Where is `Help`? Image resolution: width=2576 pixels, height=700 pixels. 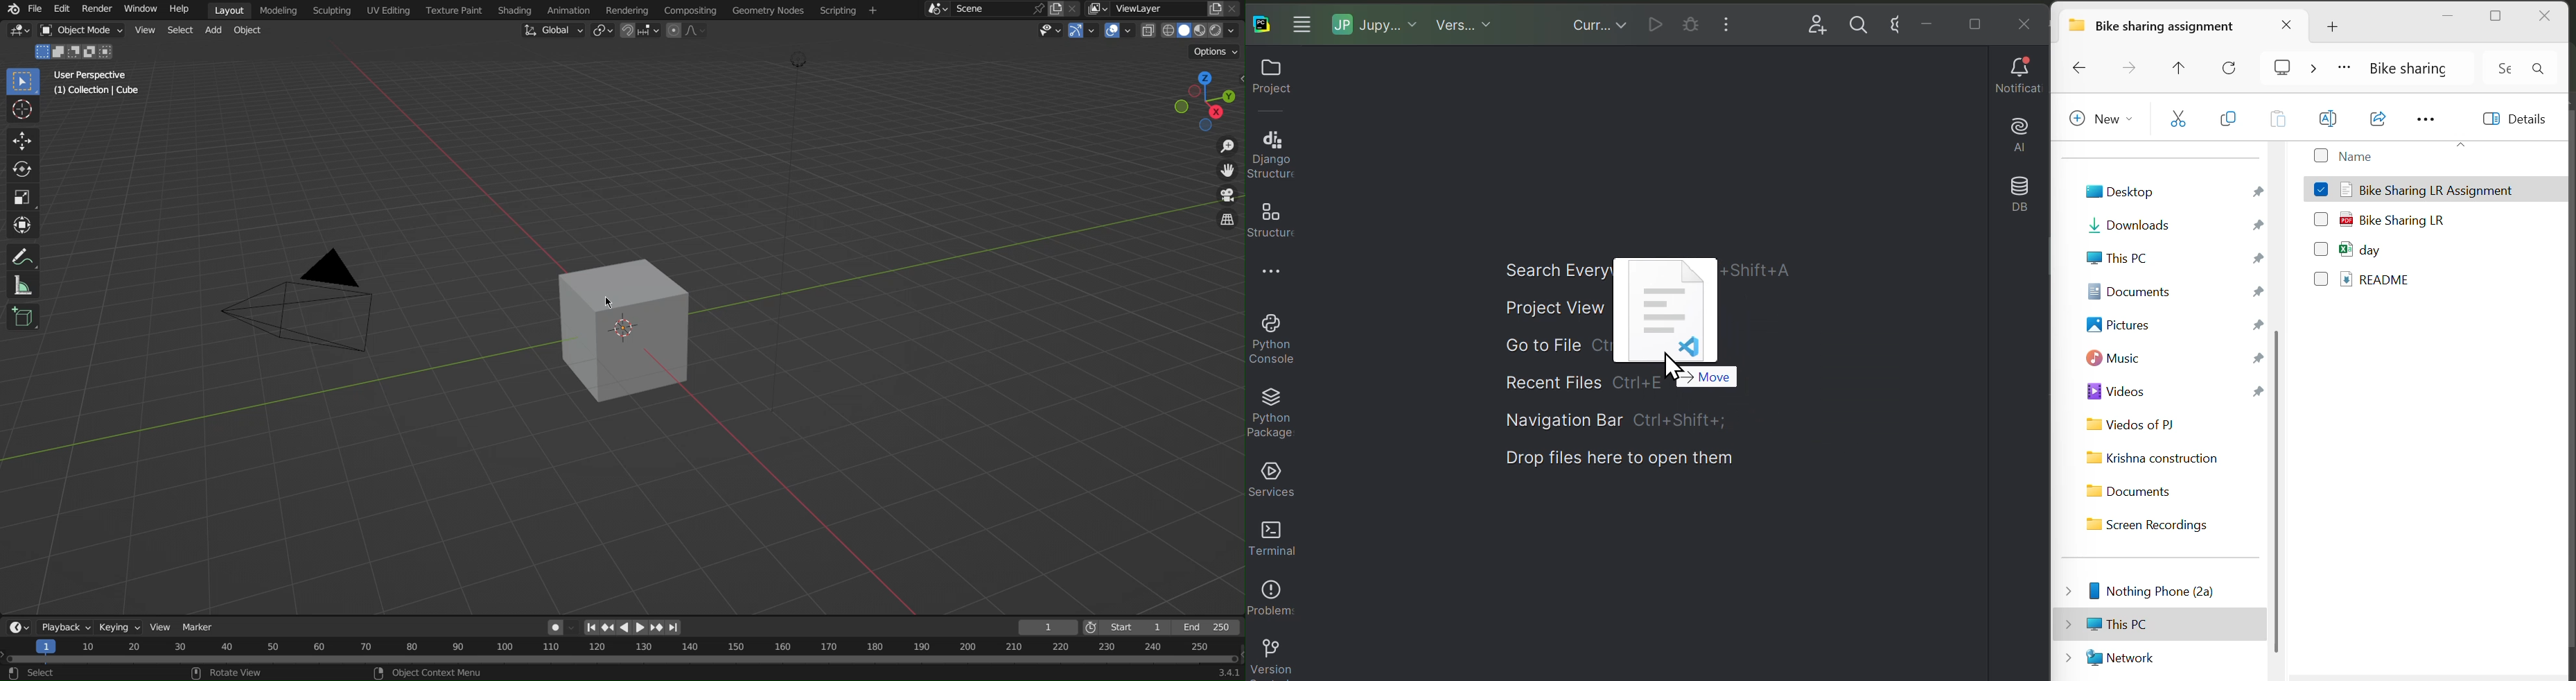 Help is located at coordinates (179, 10).